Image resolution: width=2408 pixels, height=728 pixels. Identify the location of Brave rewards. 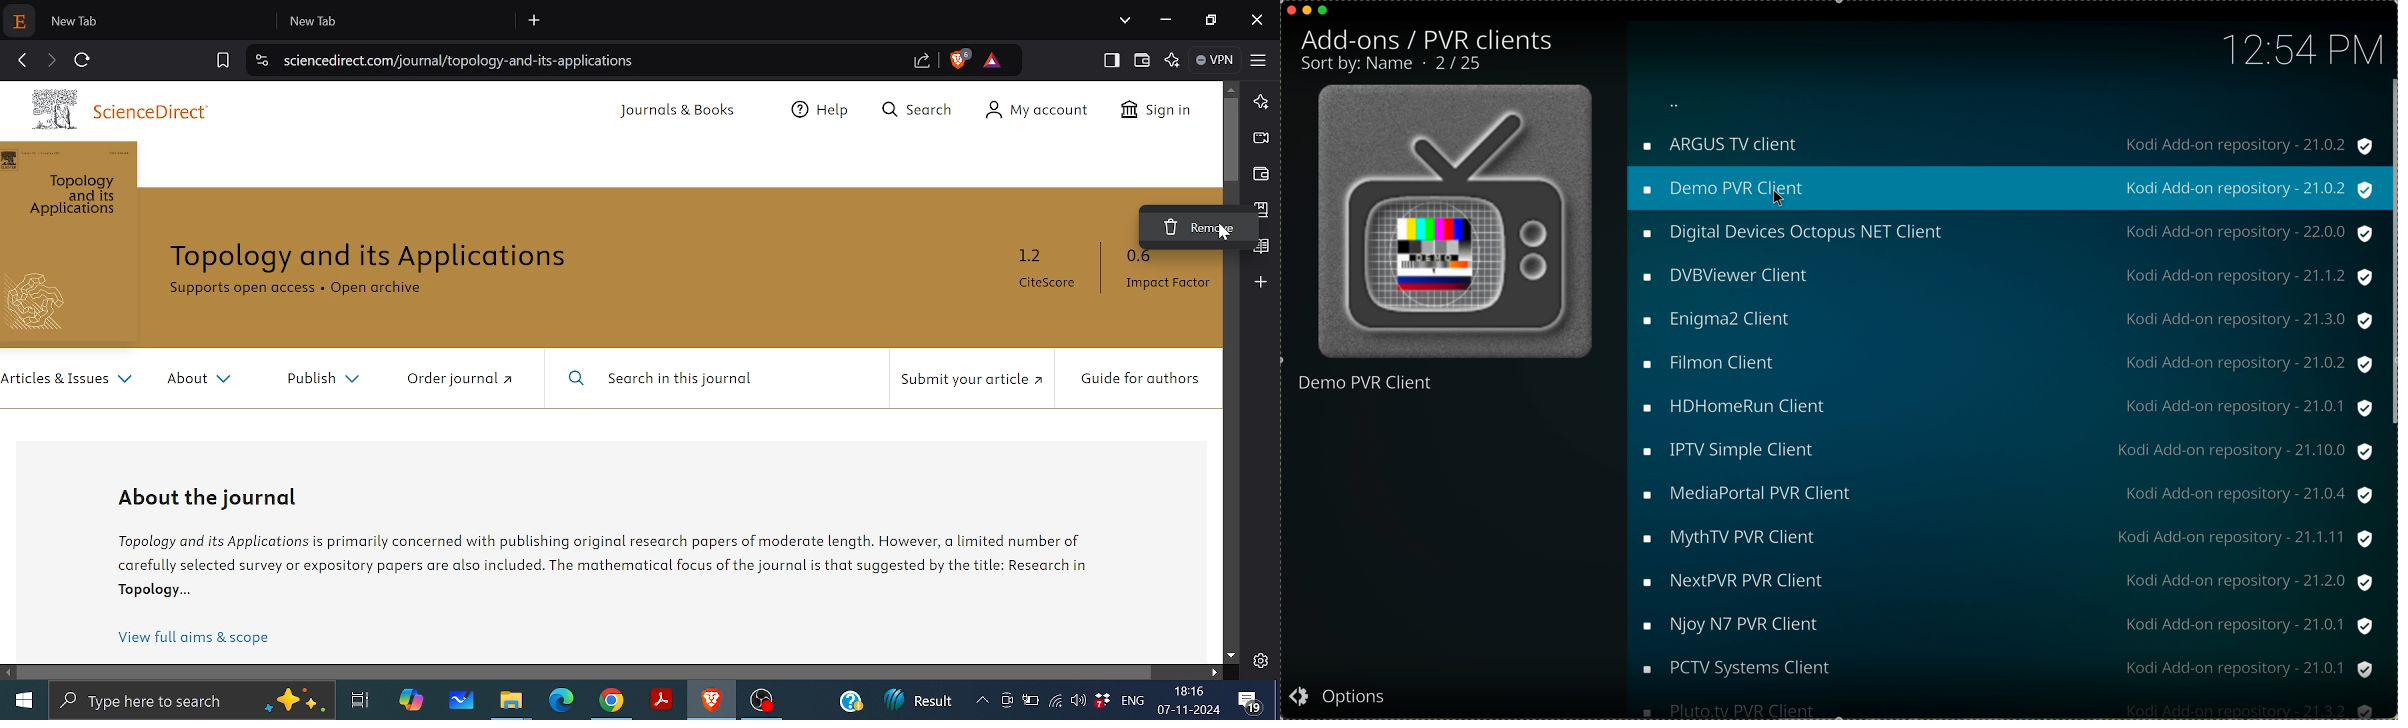
(992, 60).